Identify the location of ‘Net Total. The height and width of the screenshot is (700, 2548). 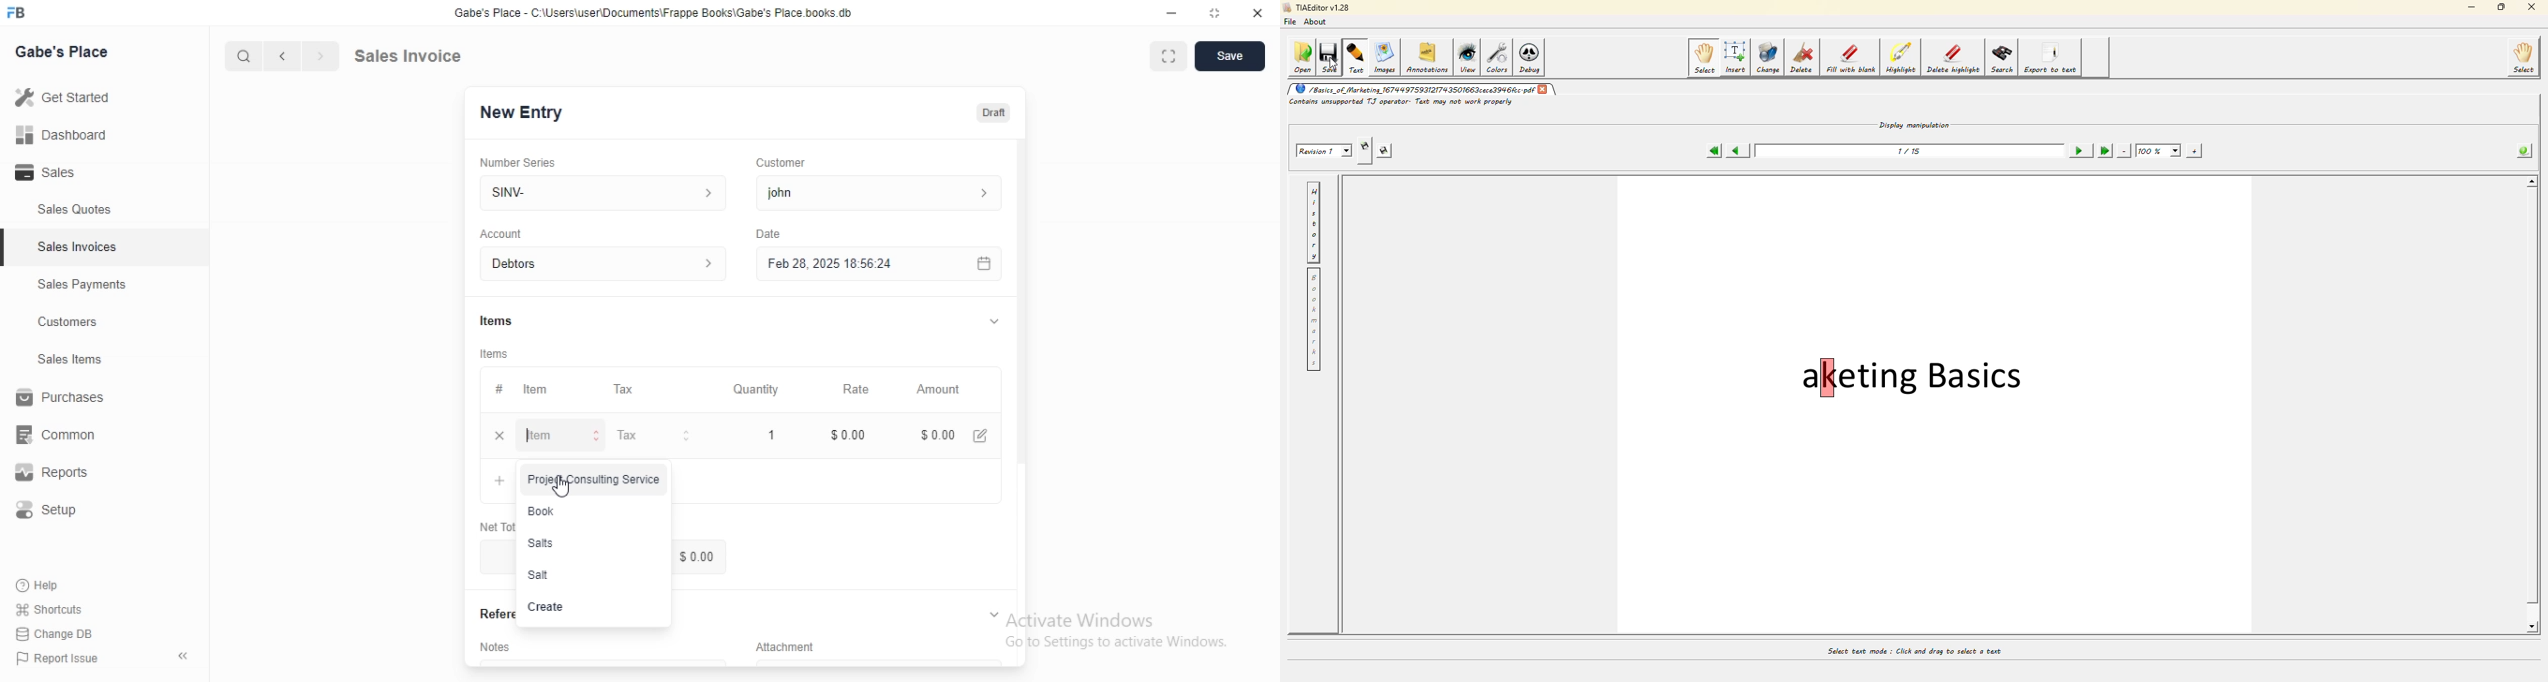
(494, 524).